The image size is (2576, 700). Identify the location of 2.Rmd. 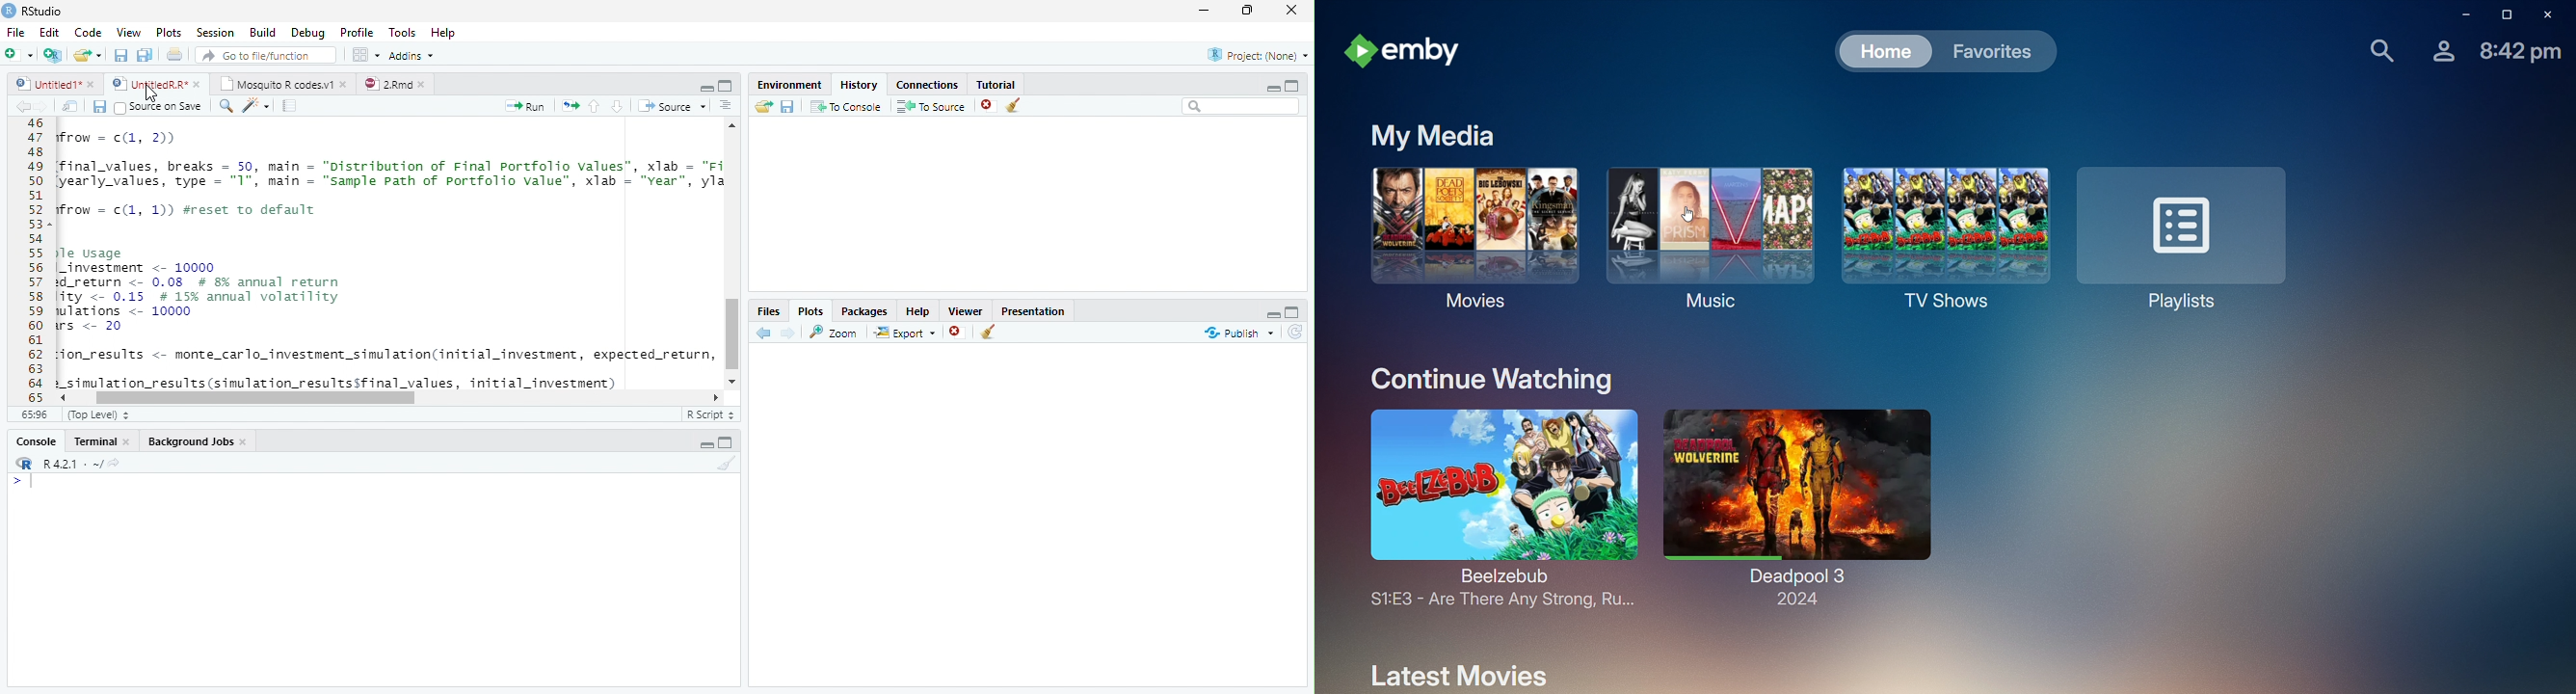
(395, 84).